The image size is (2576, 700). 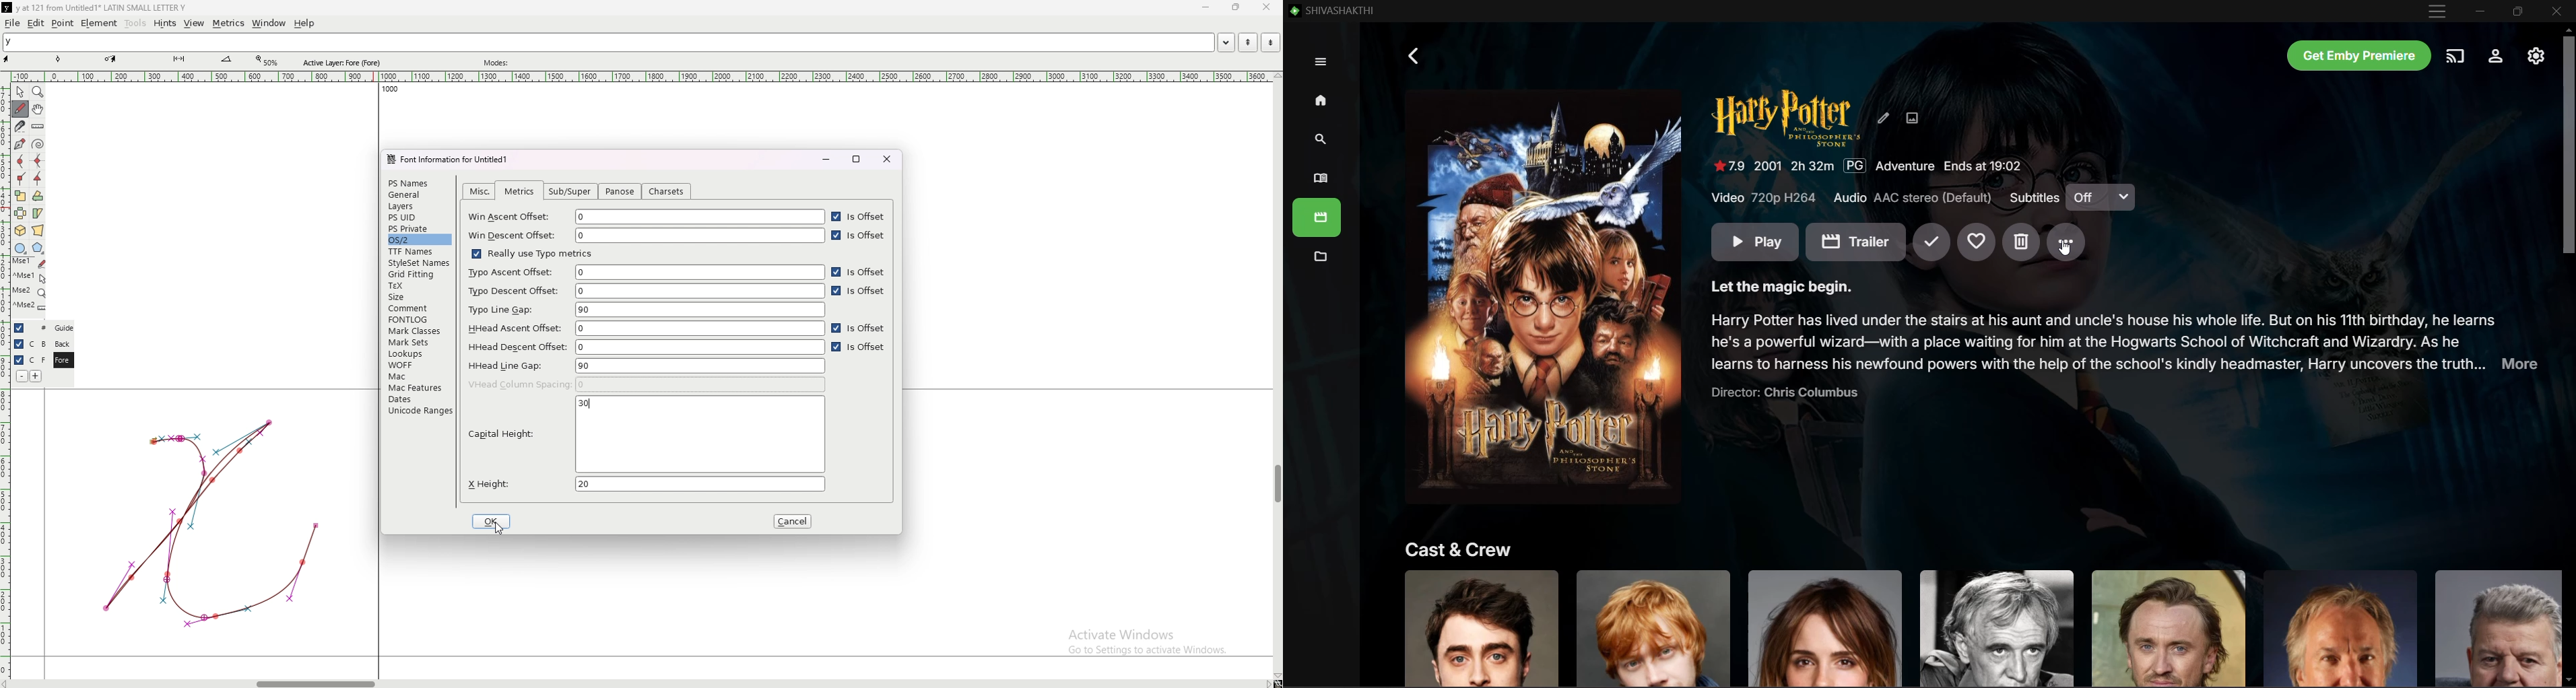 I want to click on cursor, so click(x=496, y=530).